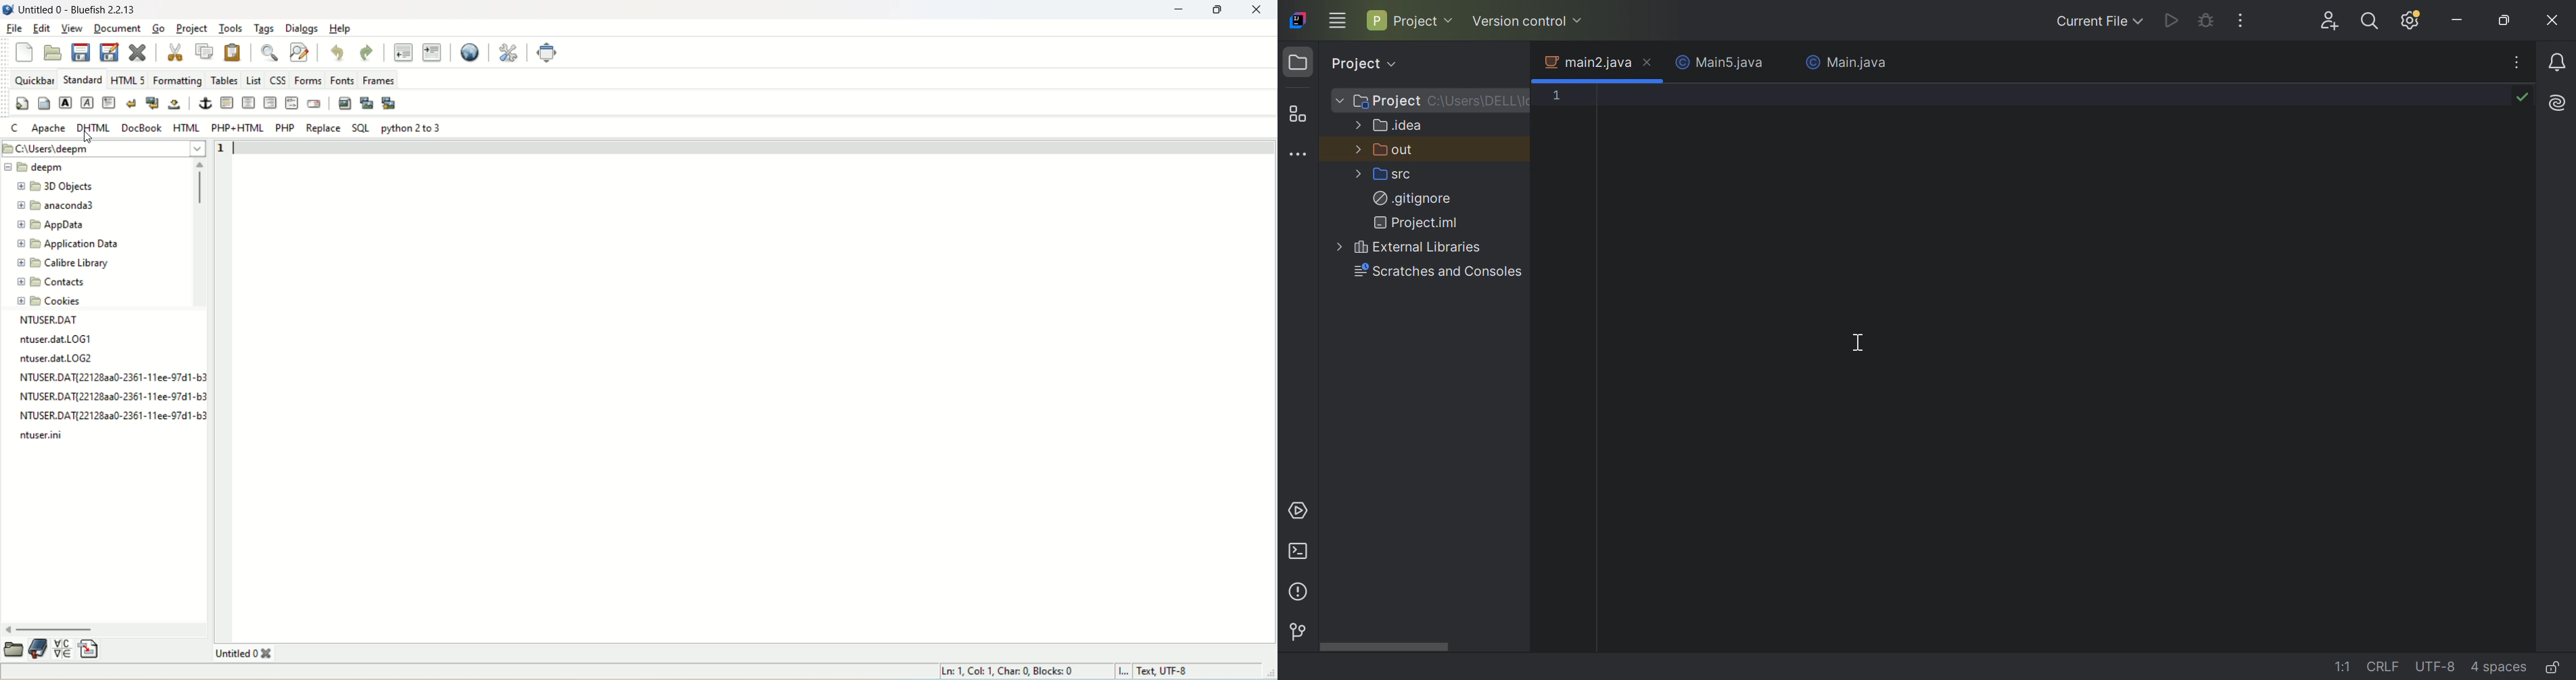 This screenshot has width=2576, height=700. What do you see at coordinates (87, 102) in the screenshot?
I see `emphasize` at bounding box center [87, 102].